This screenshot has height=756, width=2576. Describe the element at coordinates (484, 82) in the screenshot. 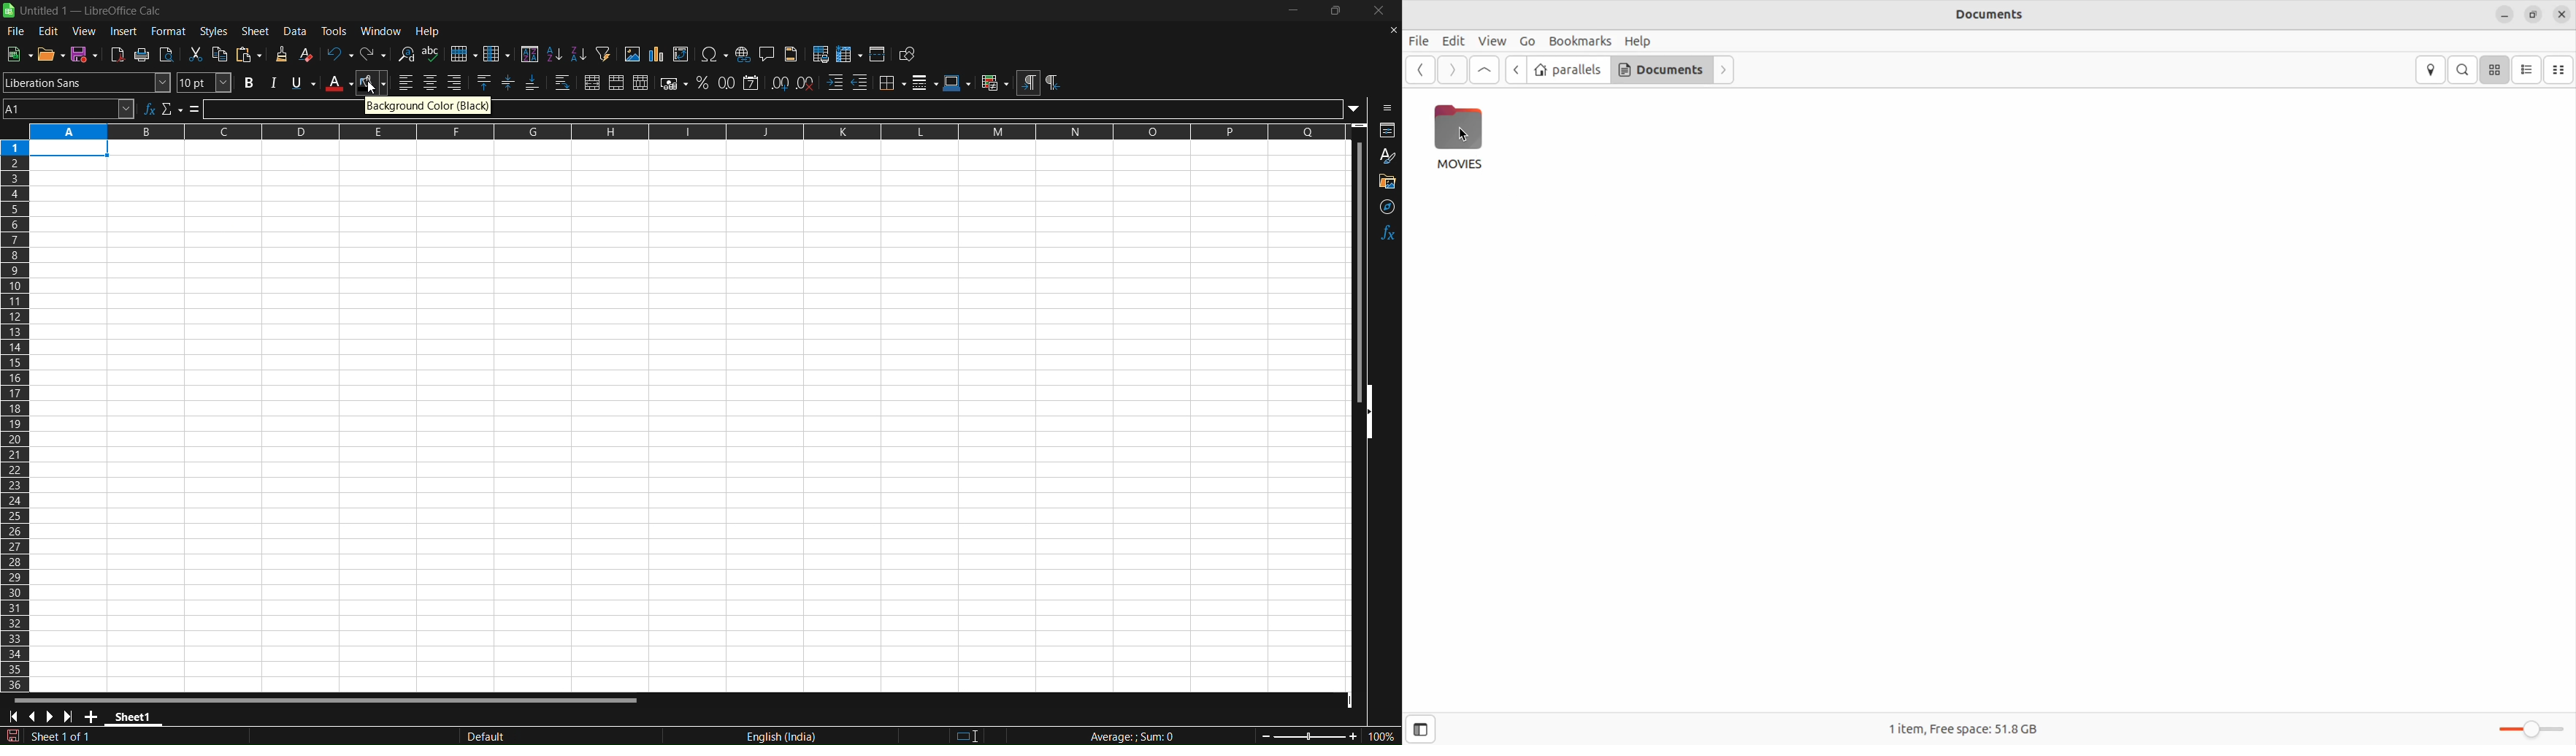

I see `align top` at that location.